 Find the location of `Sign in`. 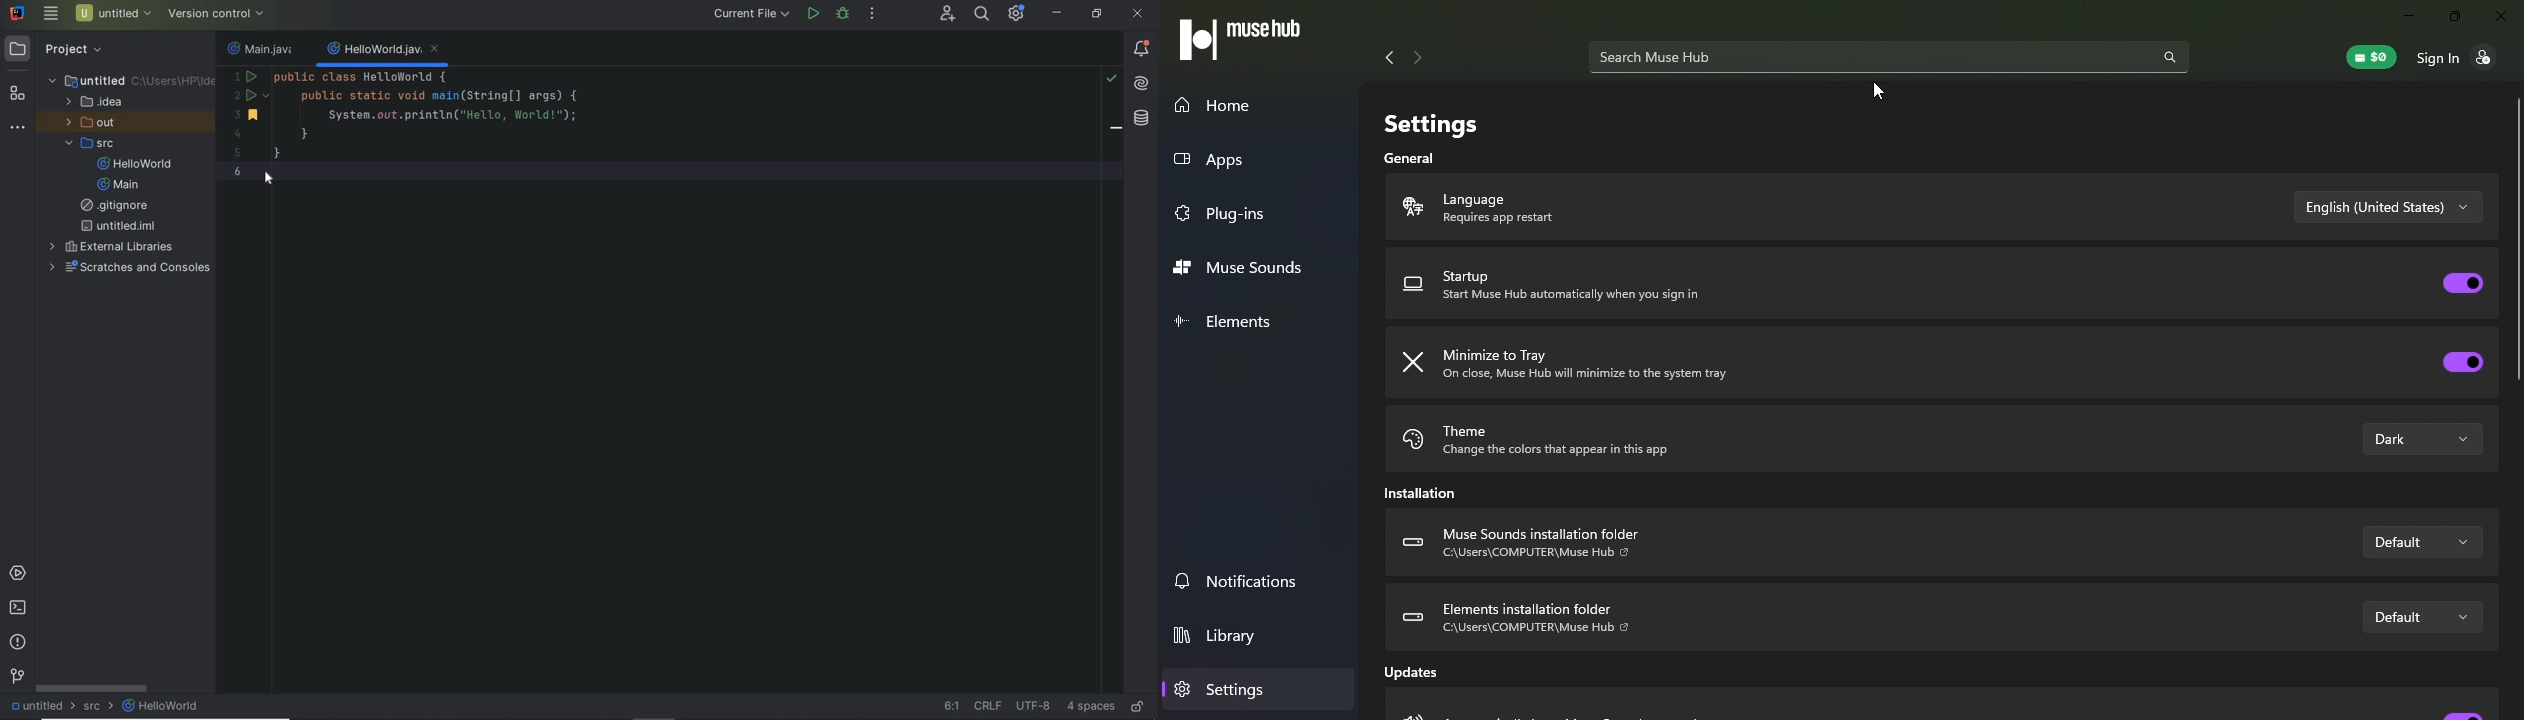

Sign in is located at coordinates (2467, 61).